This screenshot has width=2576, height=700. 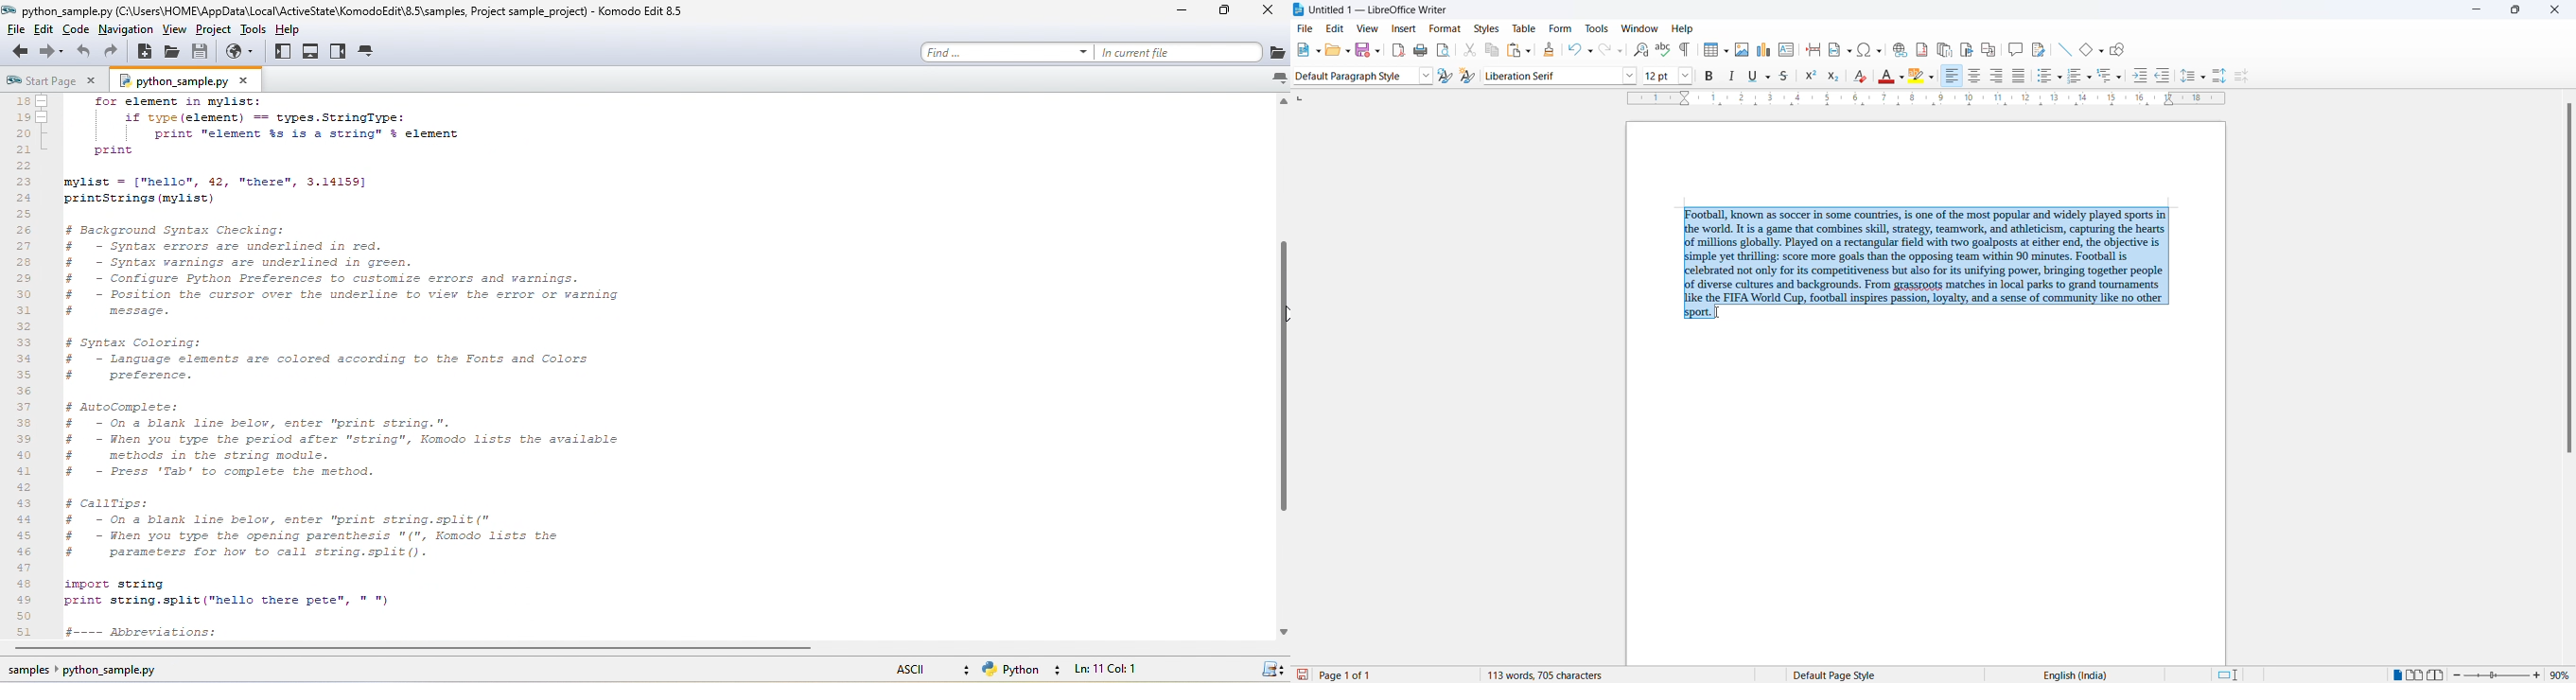 What do you see at coordinates (2228, 675) in the screenshot?
I see `standard selection` at bounding box center [2228, 675].